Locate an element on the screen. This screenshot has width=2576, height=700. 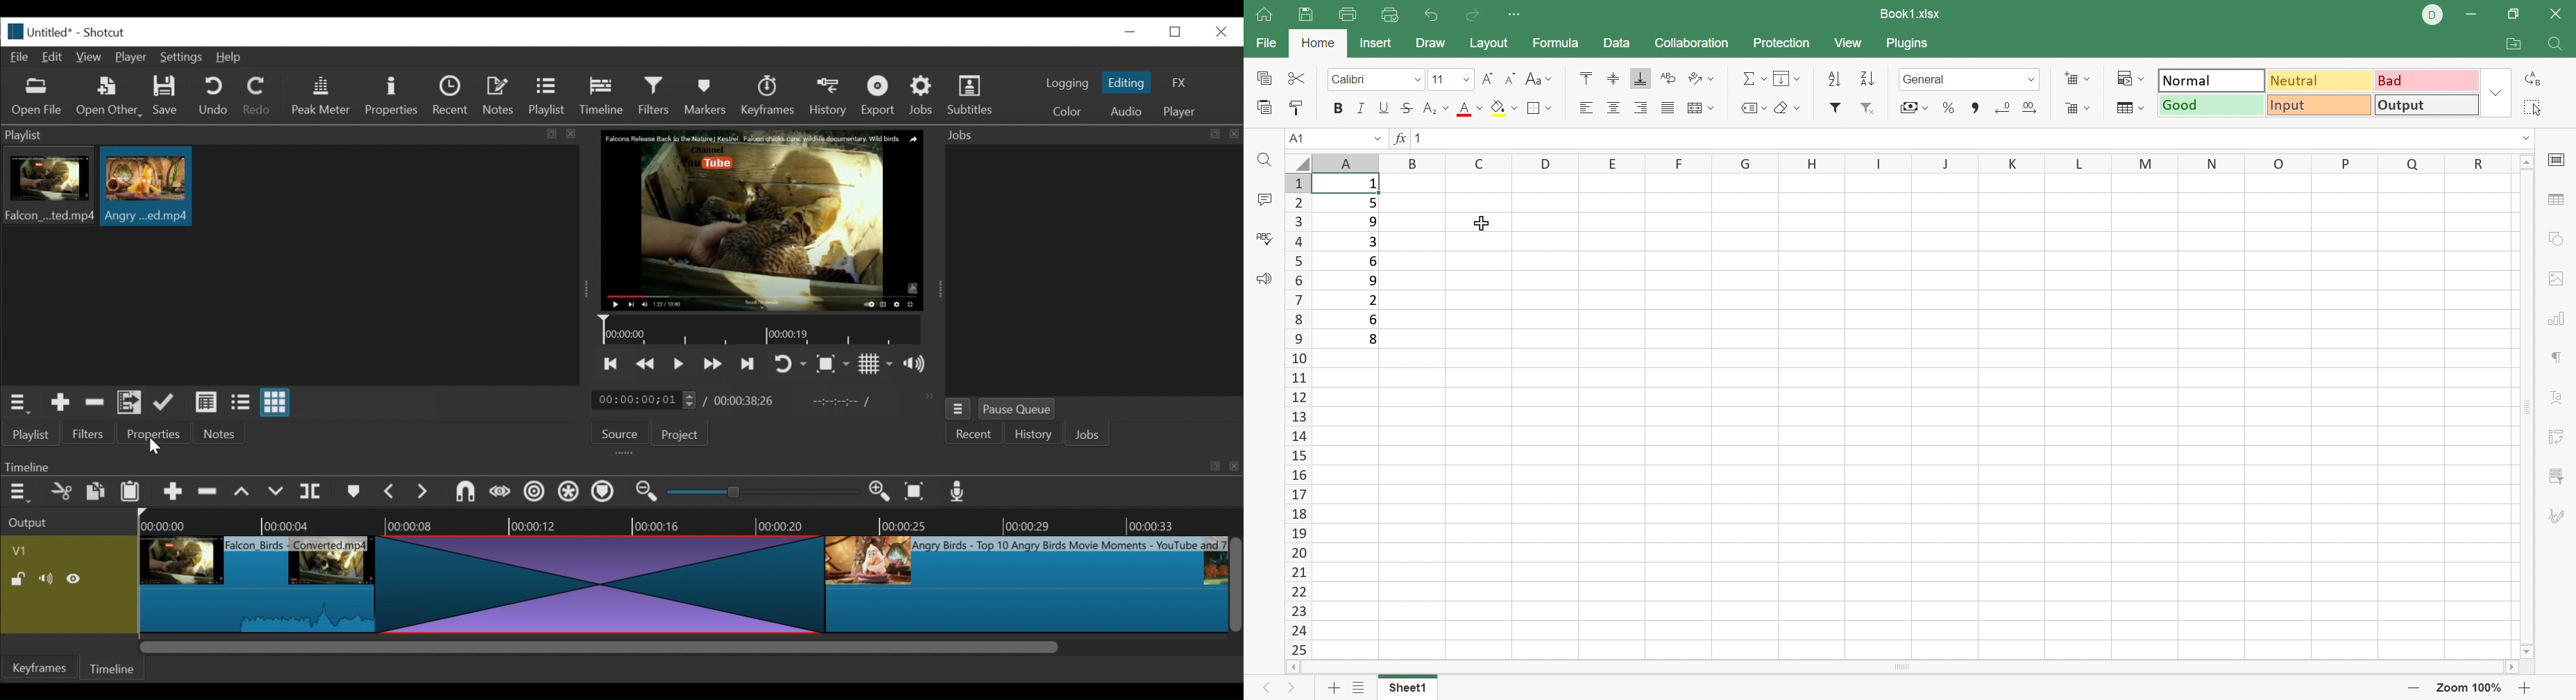
Previous marker is located at coordinates (391, 494).